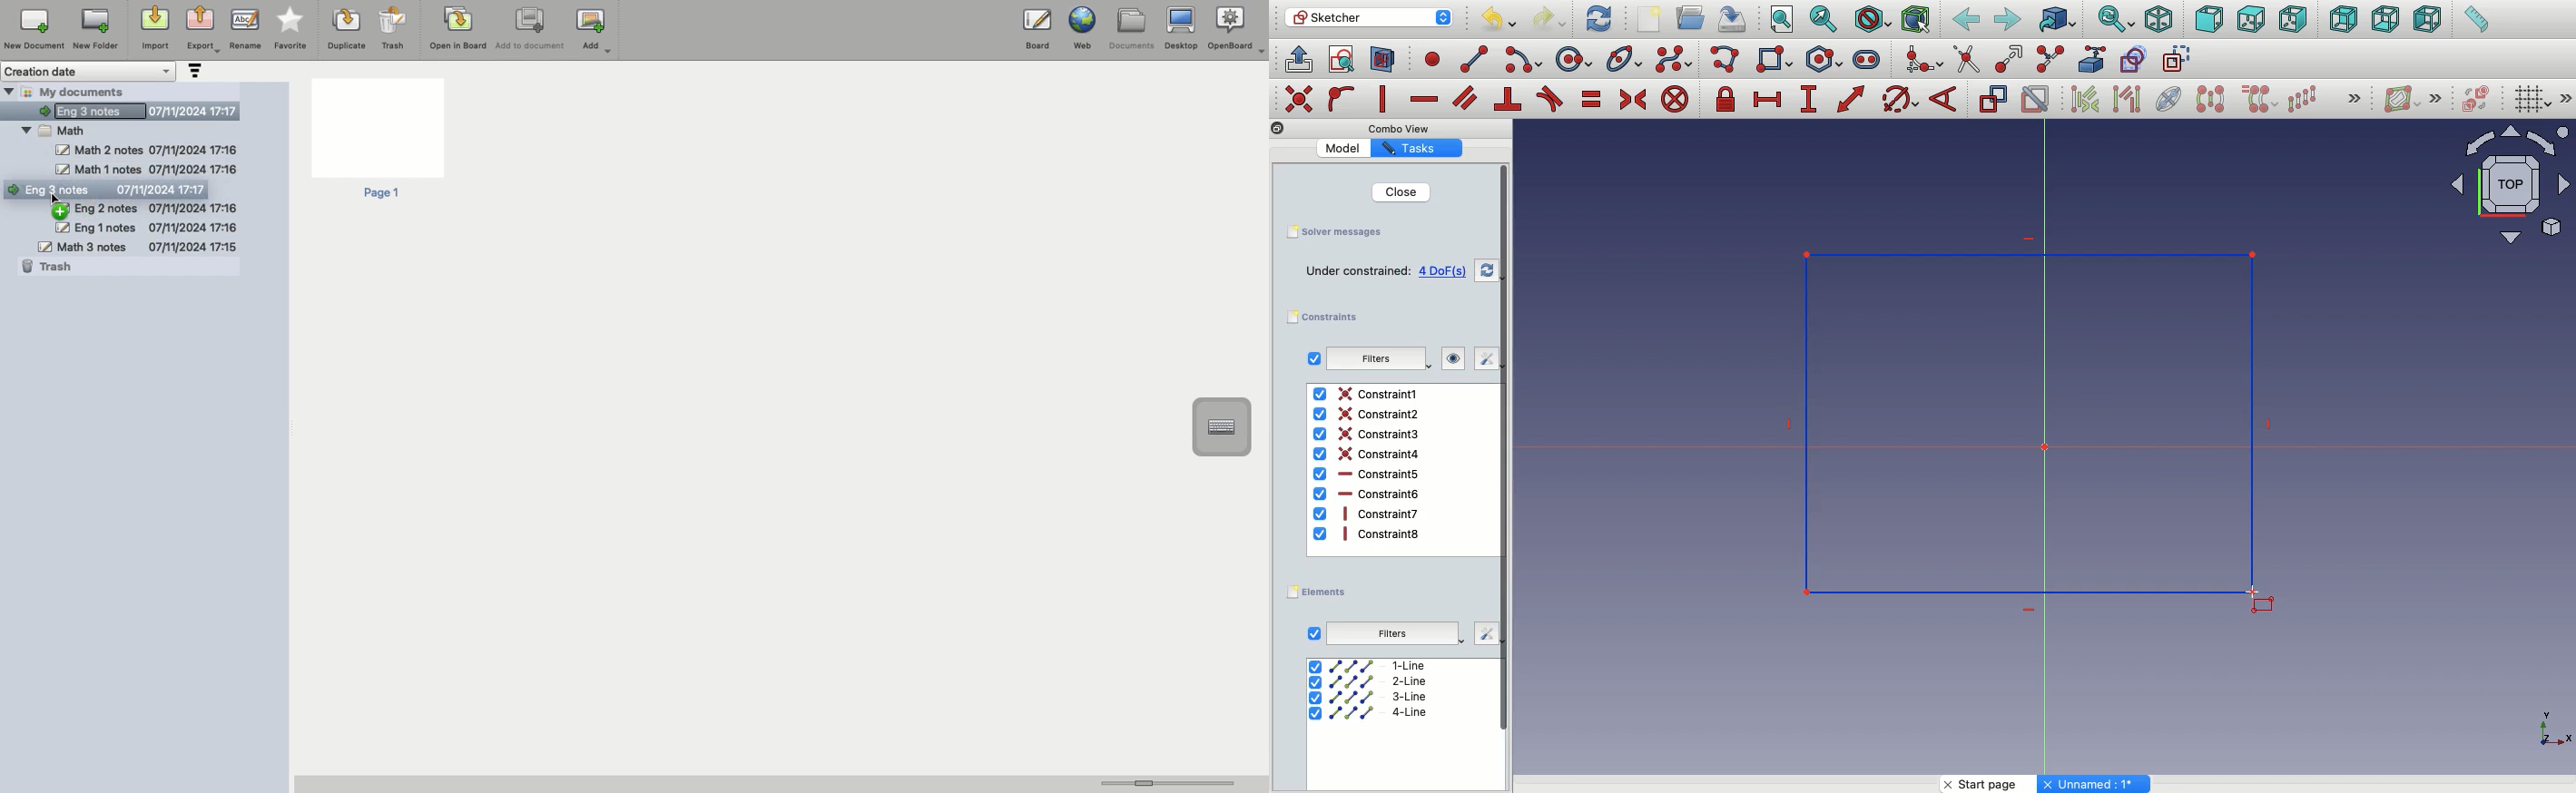  I want to click on visibility , so click(1450, 358).